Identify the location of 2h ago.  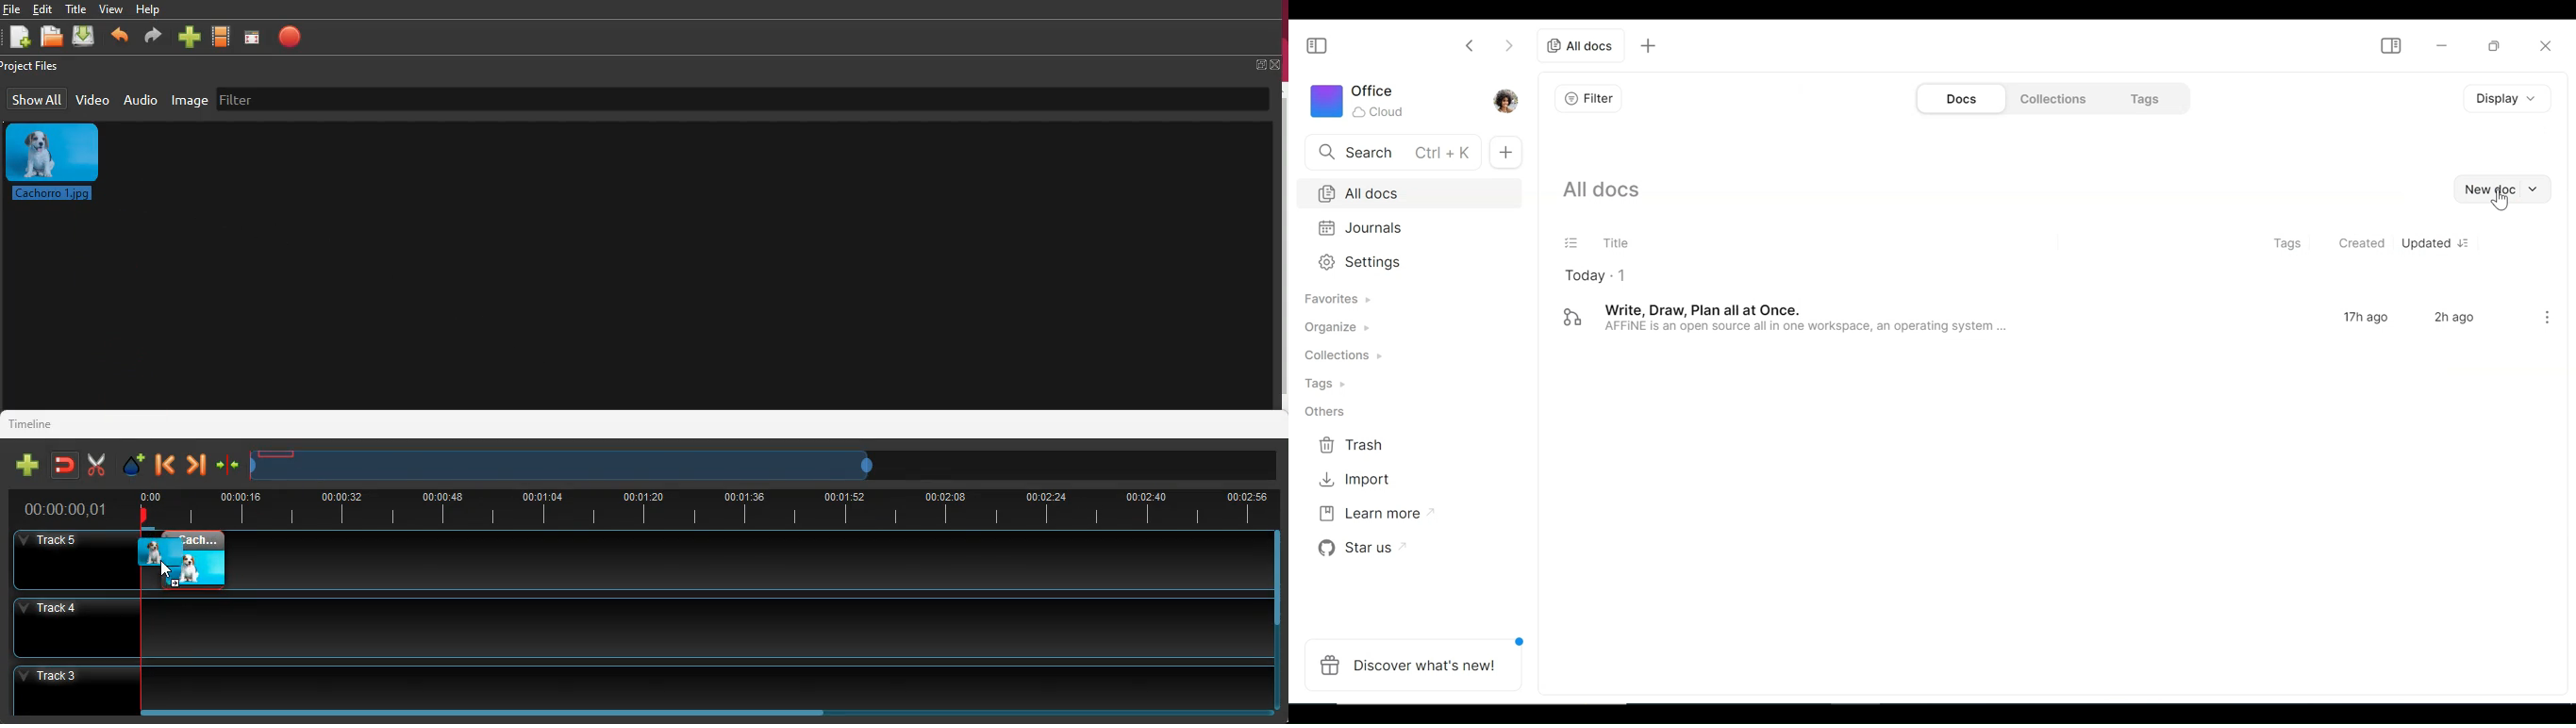
(2456, 317).